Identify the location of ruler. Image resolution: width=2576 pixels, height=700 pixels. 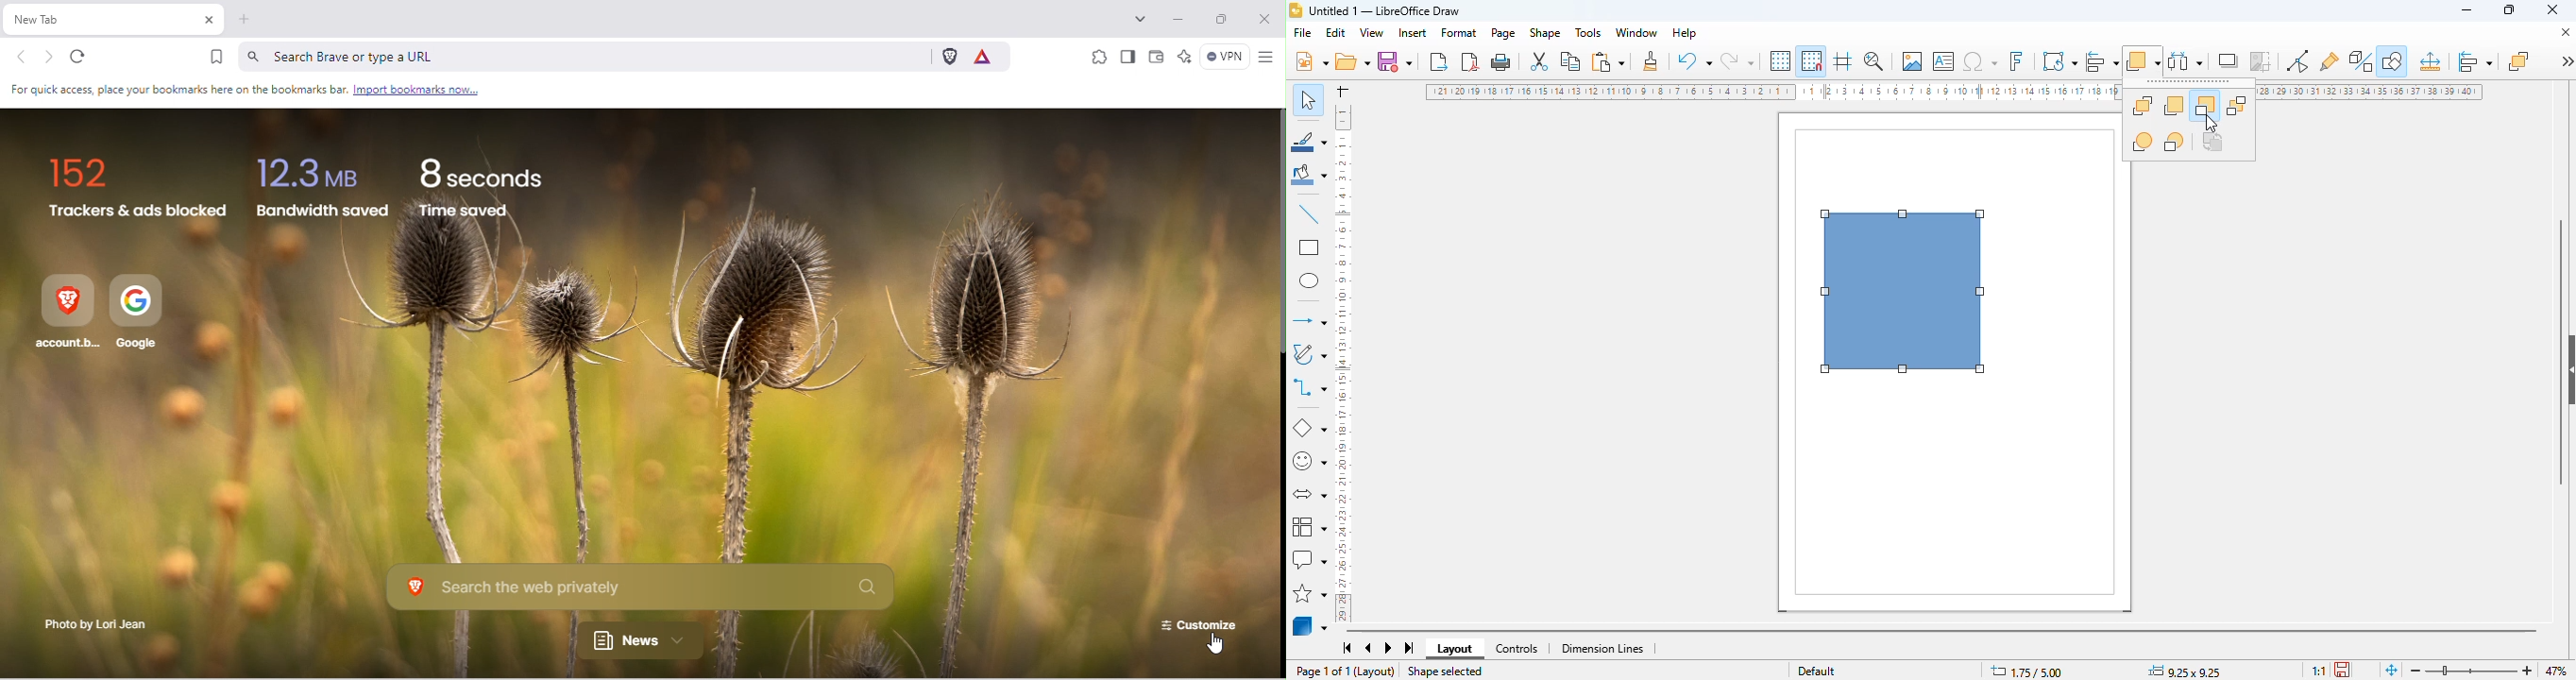
(2372, 93).